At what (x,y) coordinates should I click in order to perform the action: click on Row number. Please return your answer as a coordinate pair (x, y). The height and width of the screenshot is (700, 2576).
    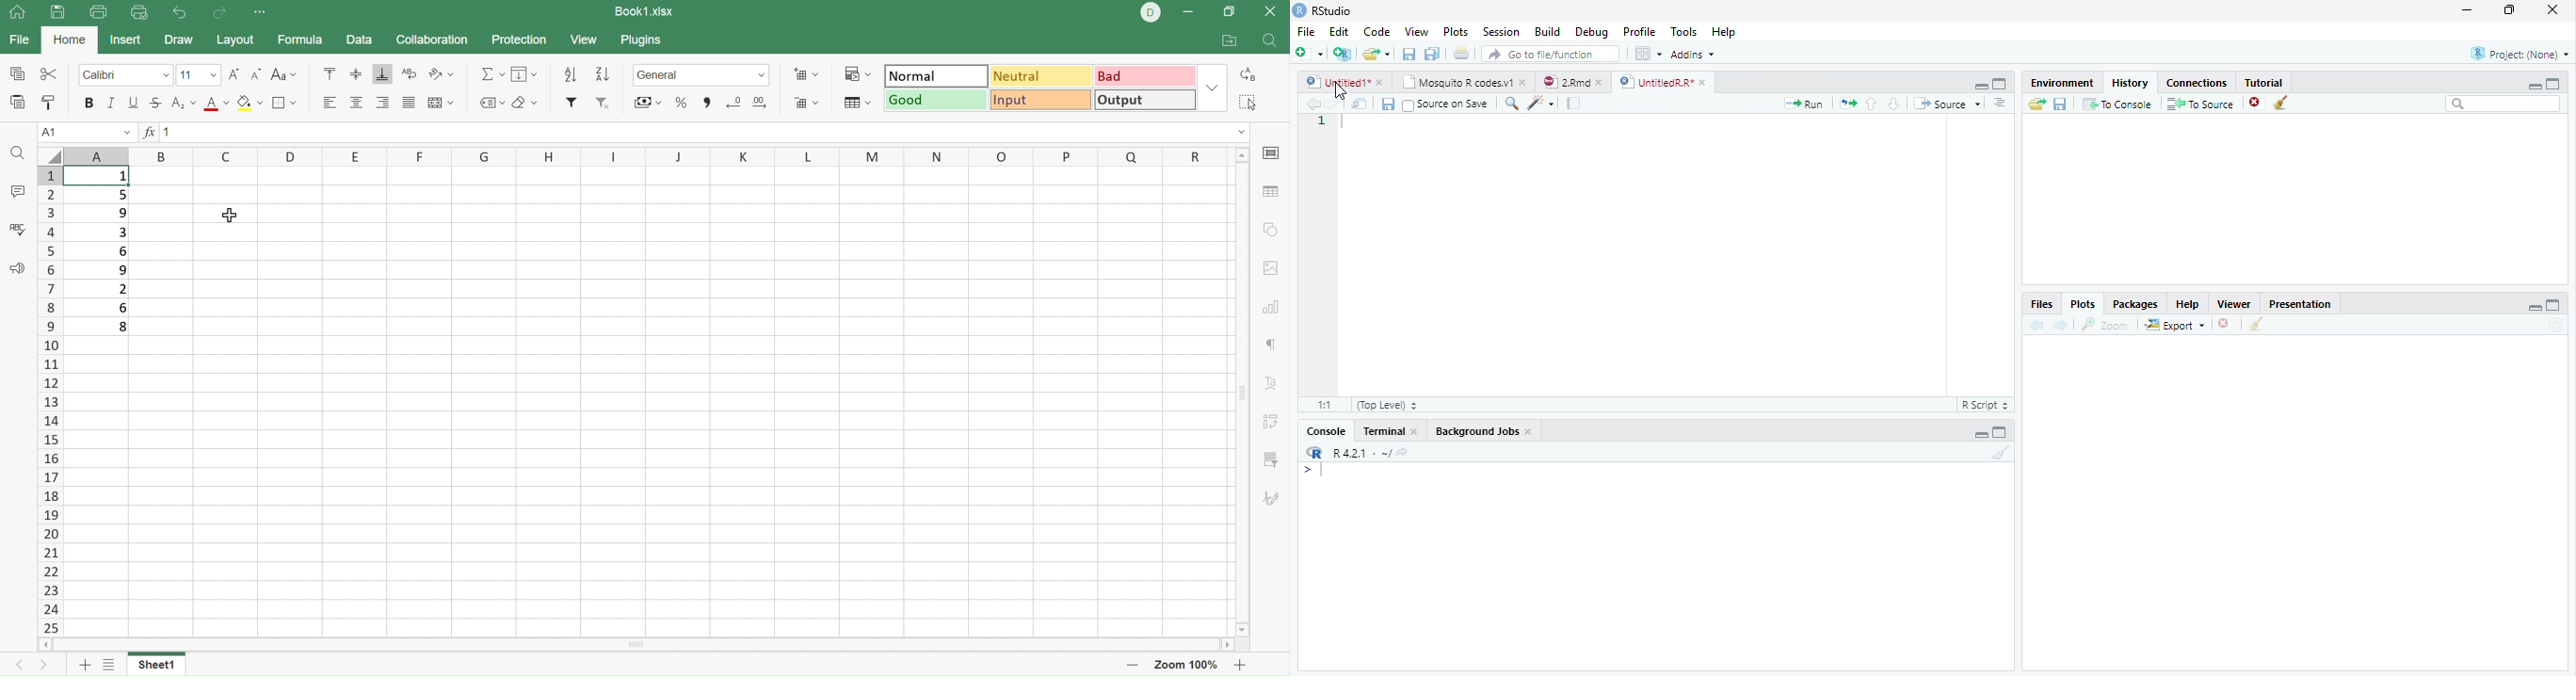
    Looking at the image, I should click on (1322, 122).